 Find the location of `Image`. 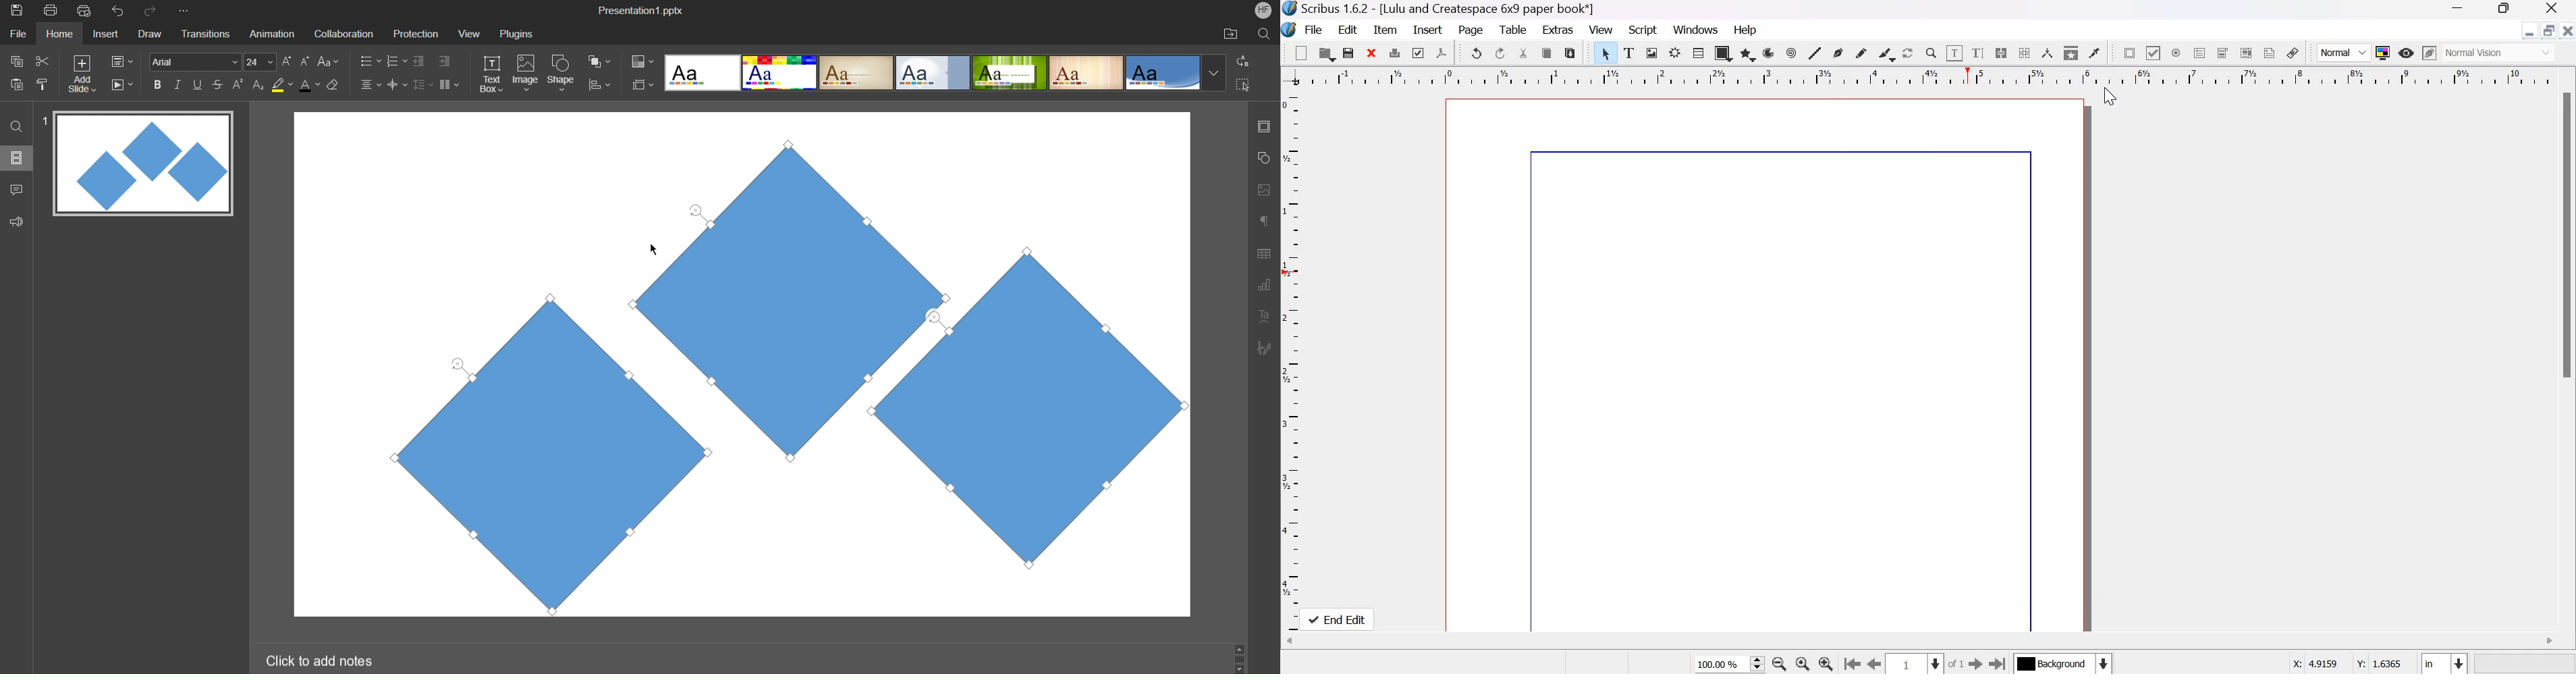

Image is located at coordinates (525, 75).